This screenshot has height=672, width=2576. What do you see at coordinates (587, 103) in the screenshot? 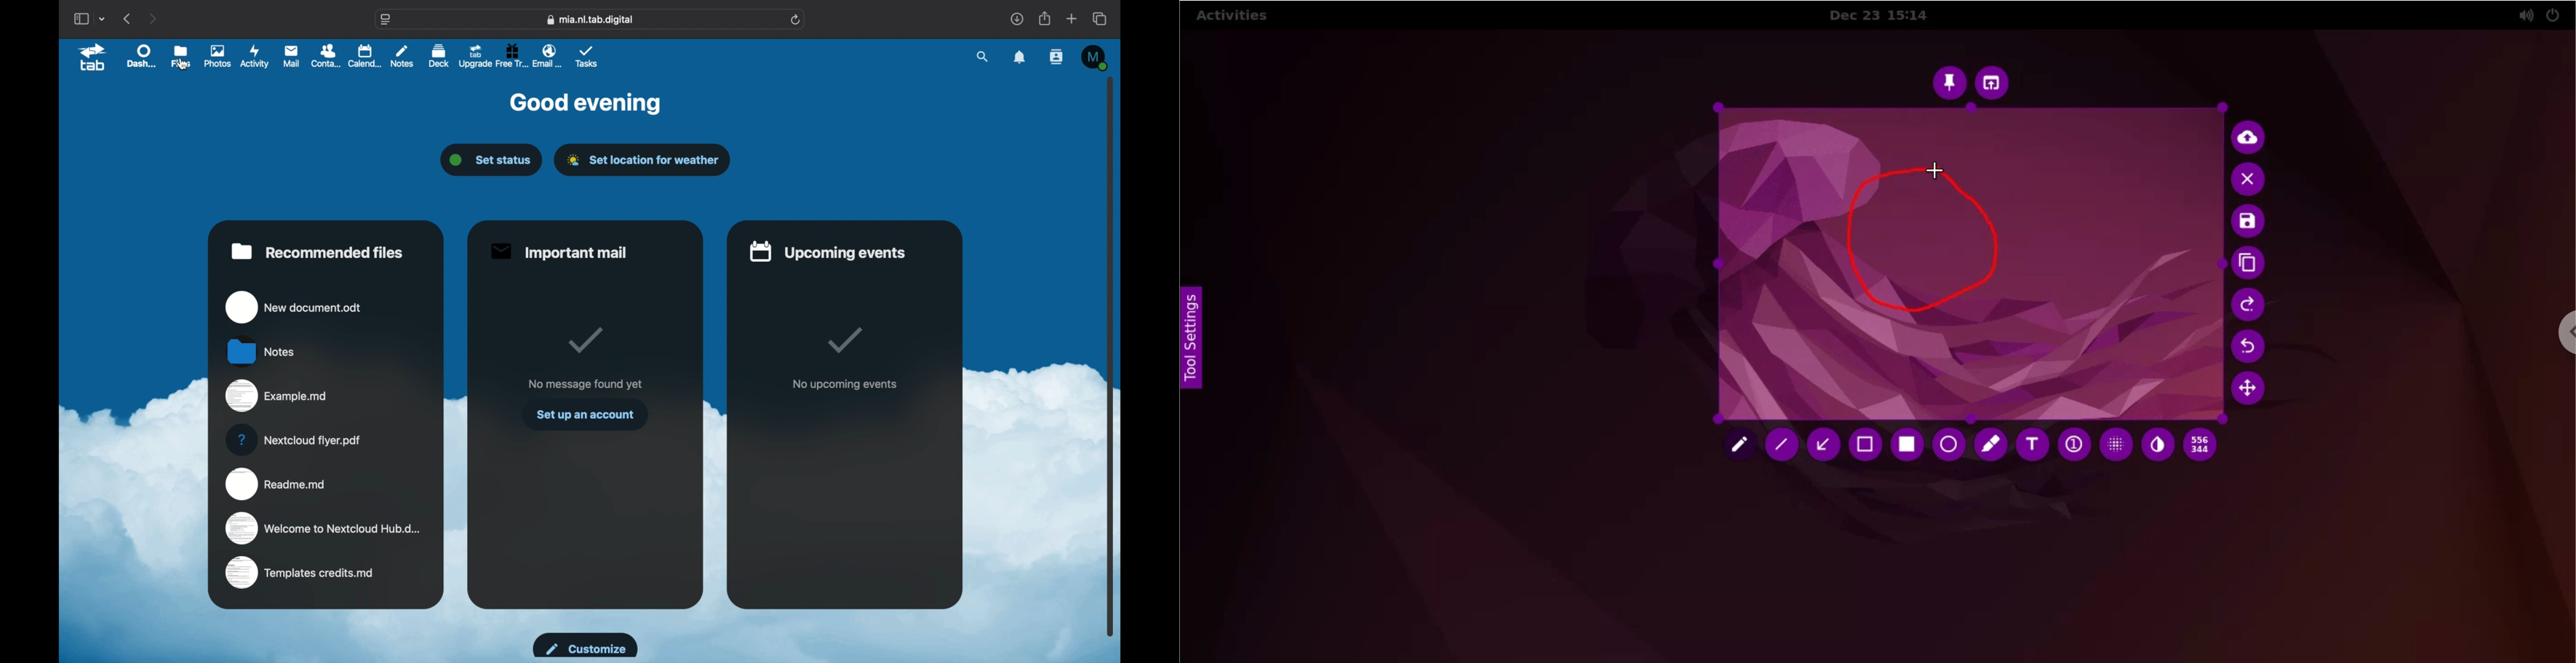
I see `good evening` at bounding box center [587, 103].